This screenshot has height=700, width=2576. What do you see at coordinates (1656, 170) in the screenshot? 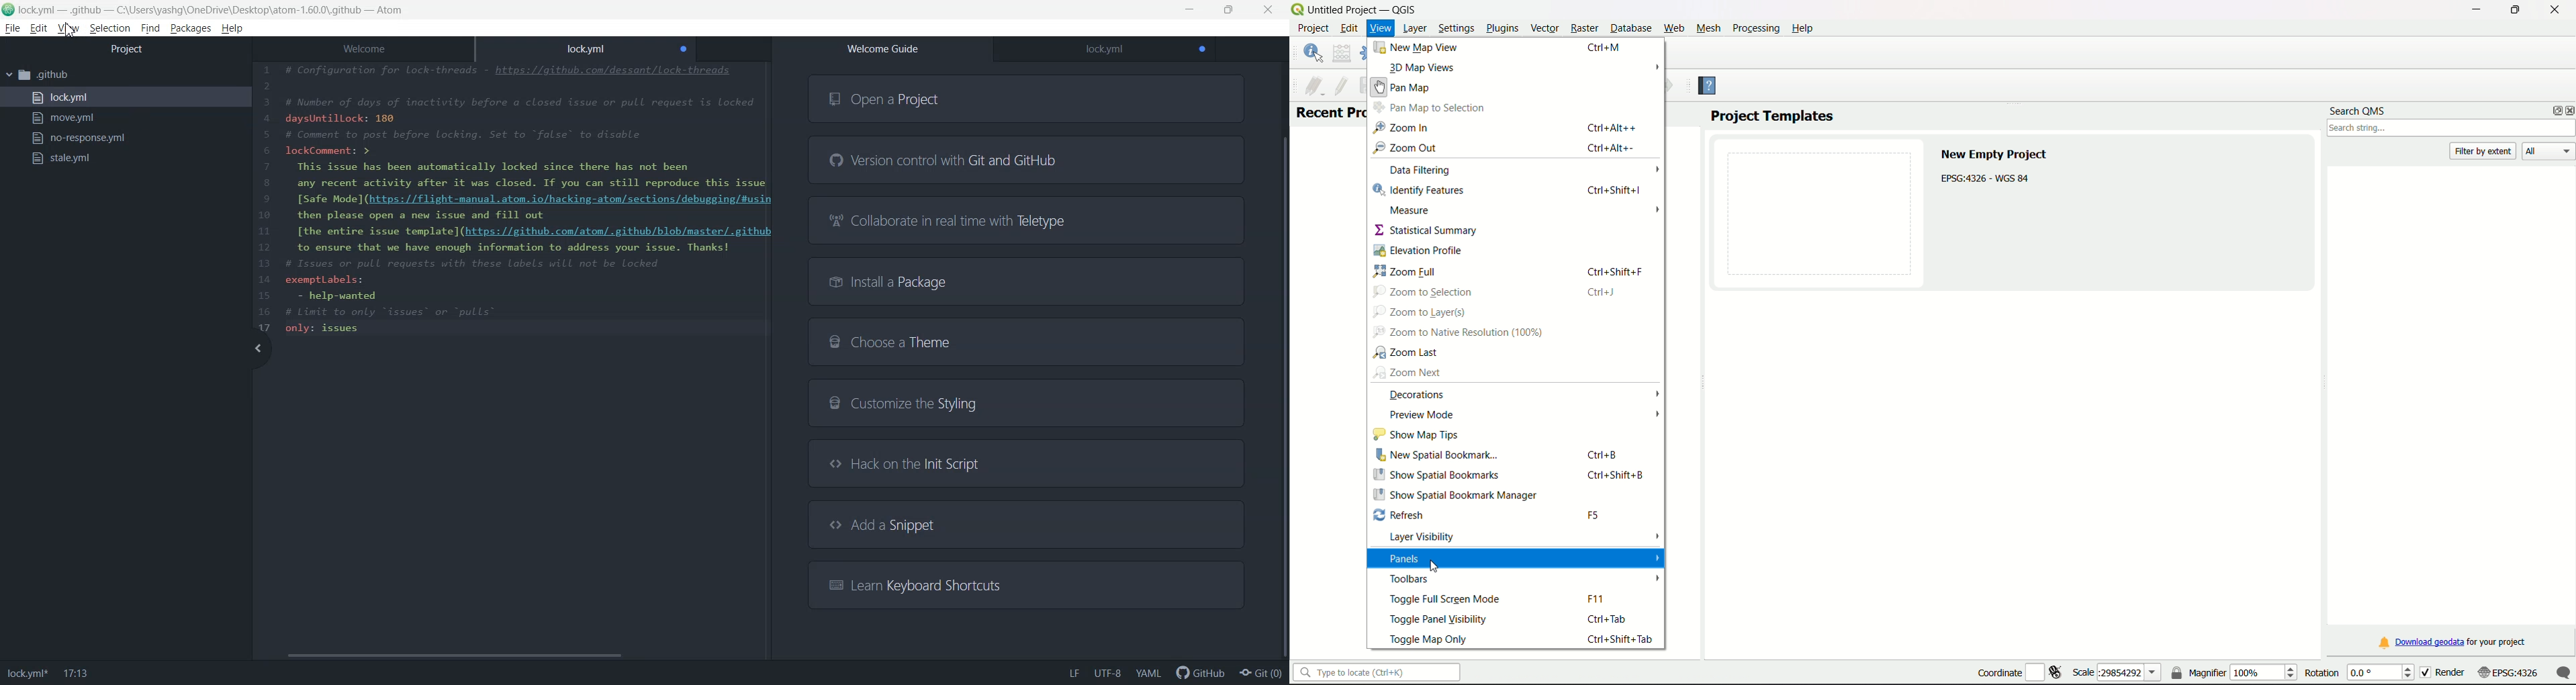
I see `Arrow` at bounding box center [1656, 170].